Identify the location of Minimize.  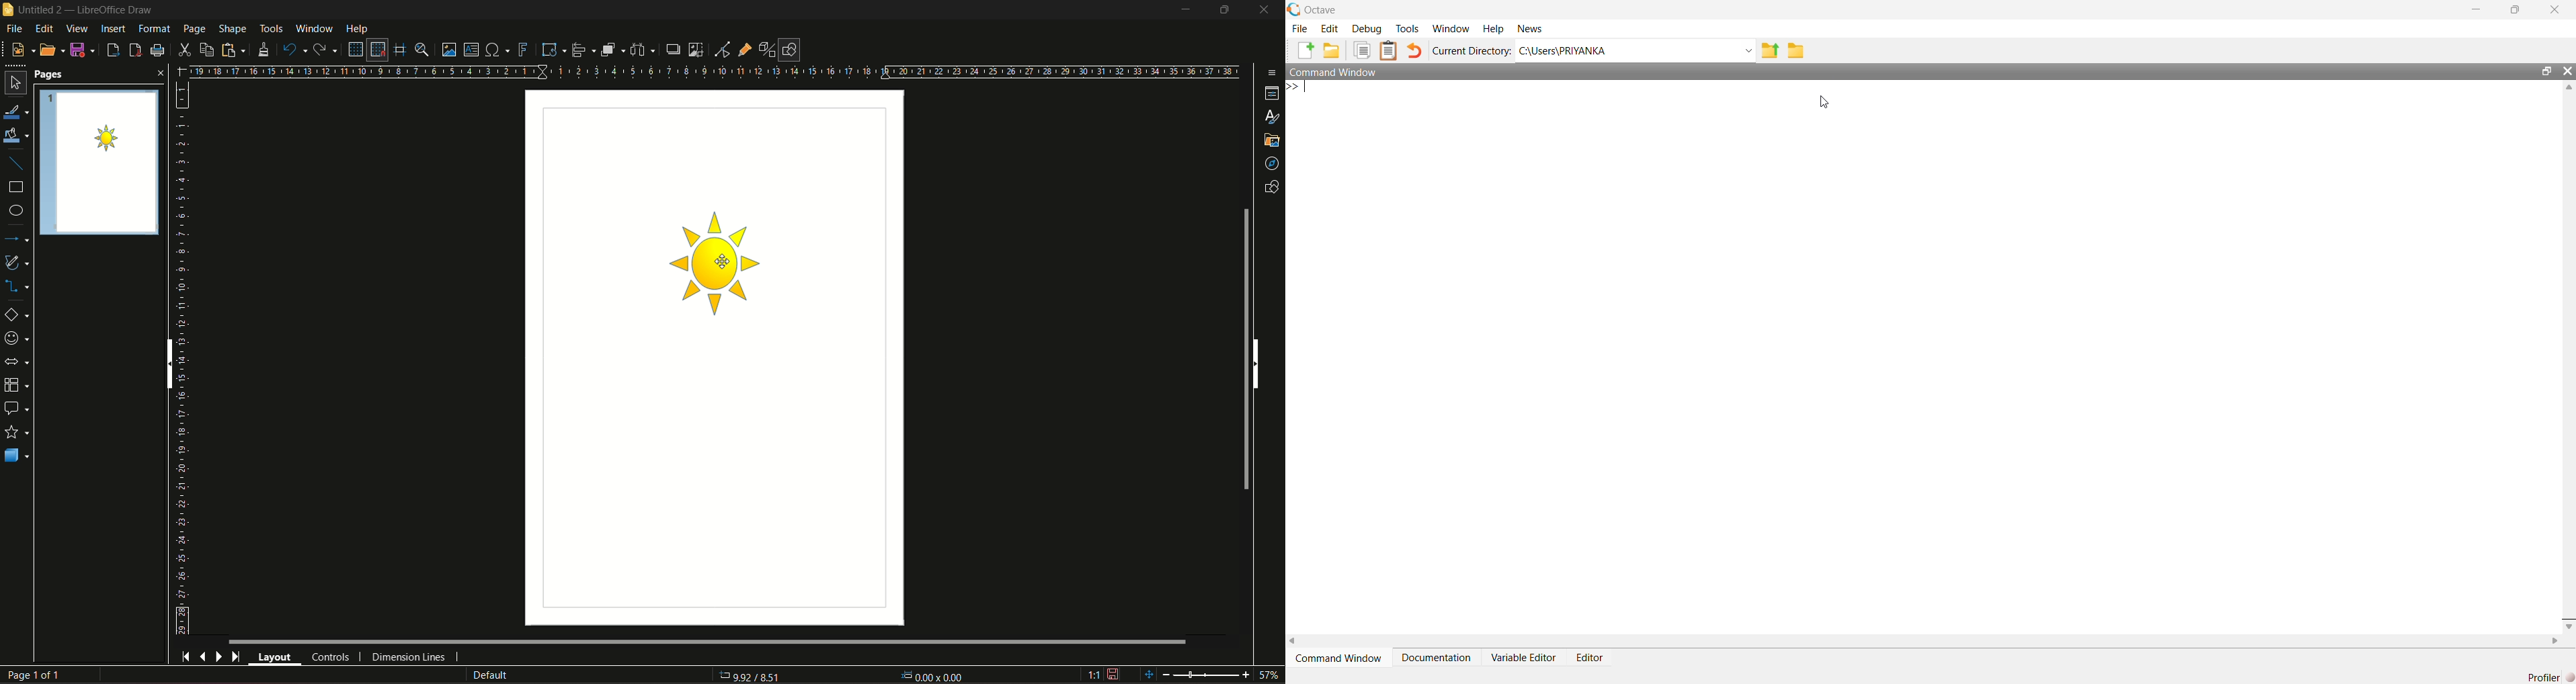
(2478, 8).